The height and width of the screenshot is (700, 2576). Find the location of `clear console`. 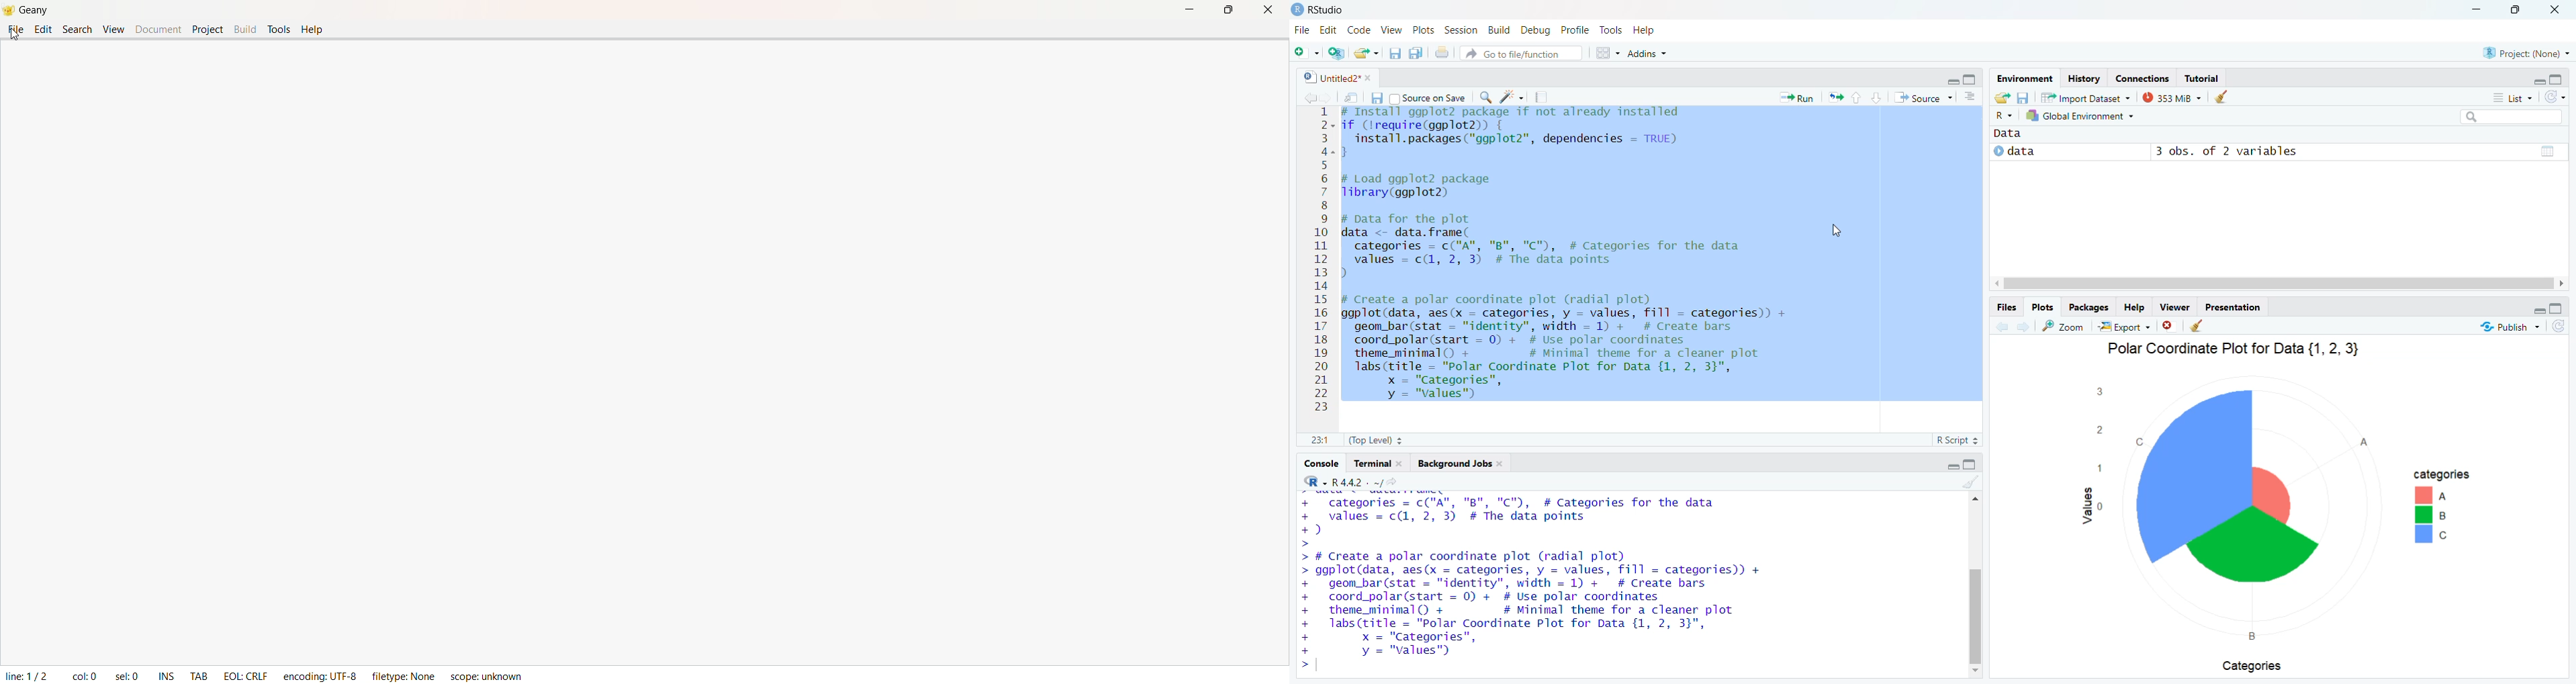

clear console is located at coordinates (1972, 485).